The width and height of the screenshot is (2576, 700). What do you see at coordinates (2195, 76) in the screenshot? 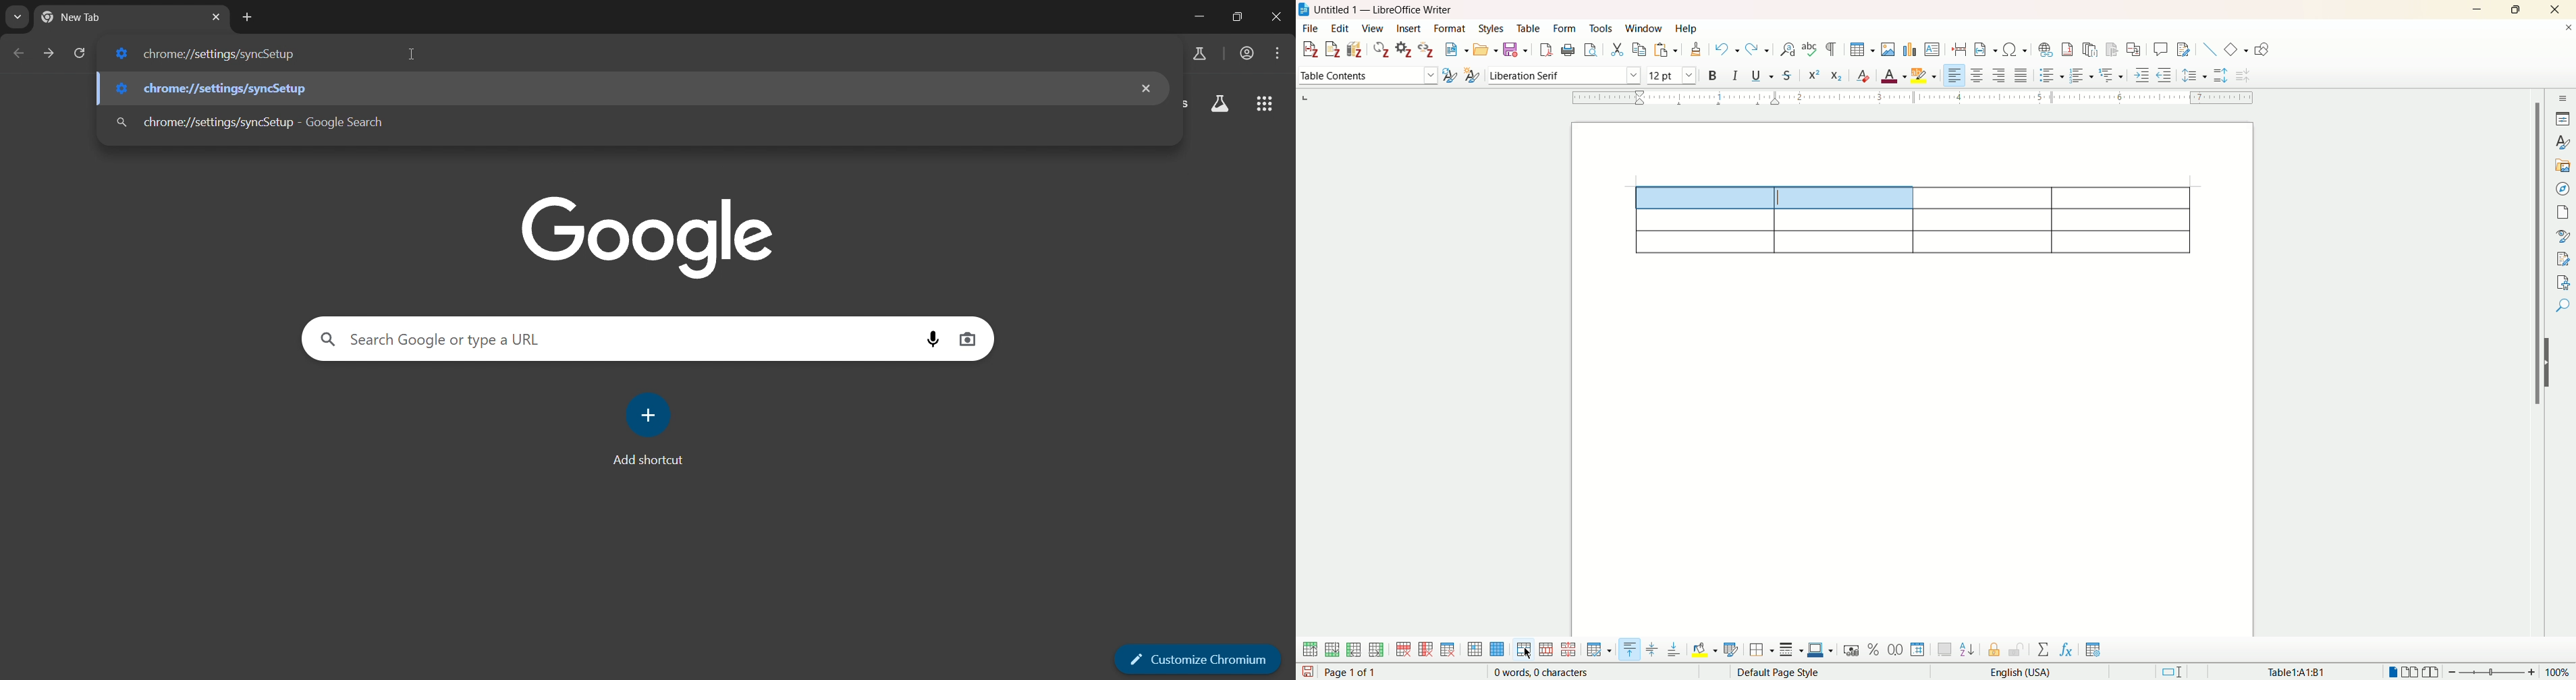
I see `set line spacing` at bounding box center [2195, 76].